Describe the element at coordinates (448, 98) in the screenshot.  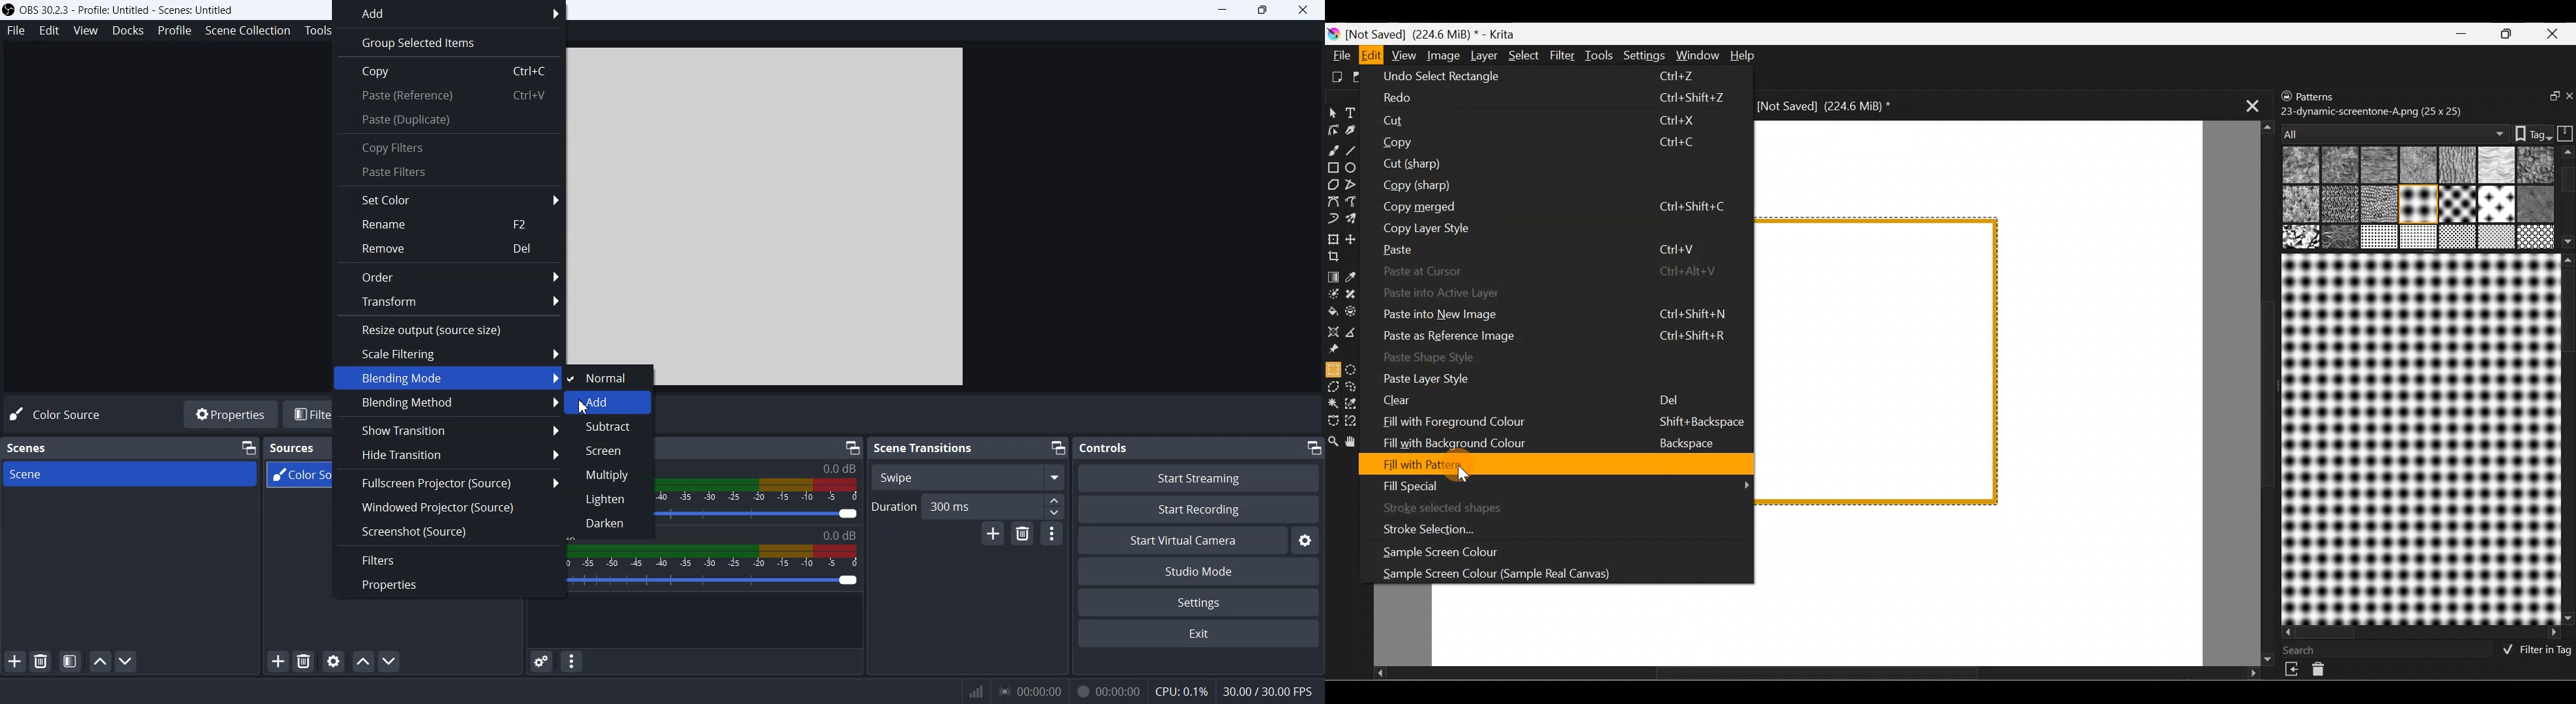
I see `Paste (references)` at that location.